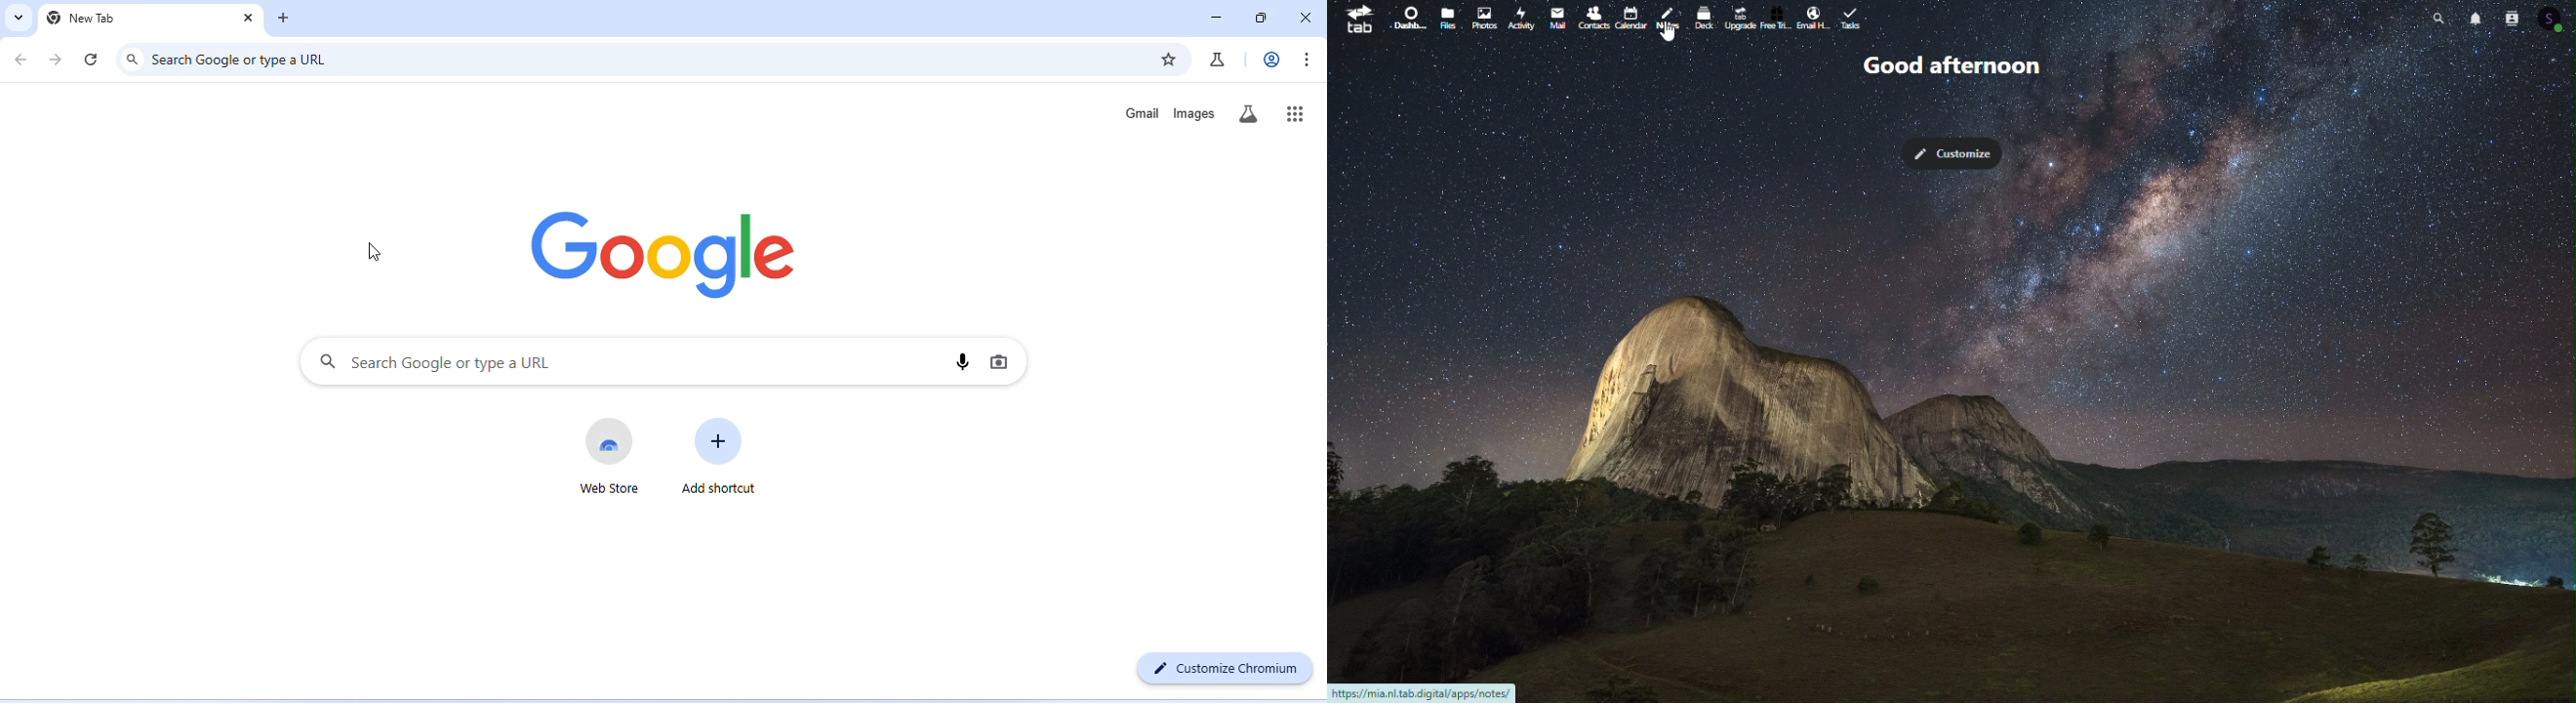  I want to click on images, so click(1196, 114).